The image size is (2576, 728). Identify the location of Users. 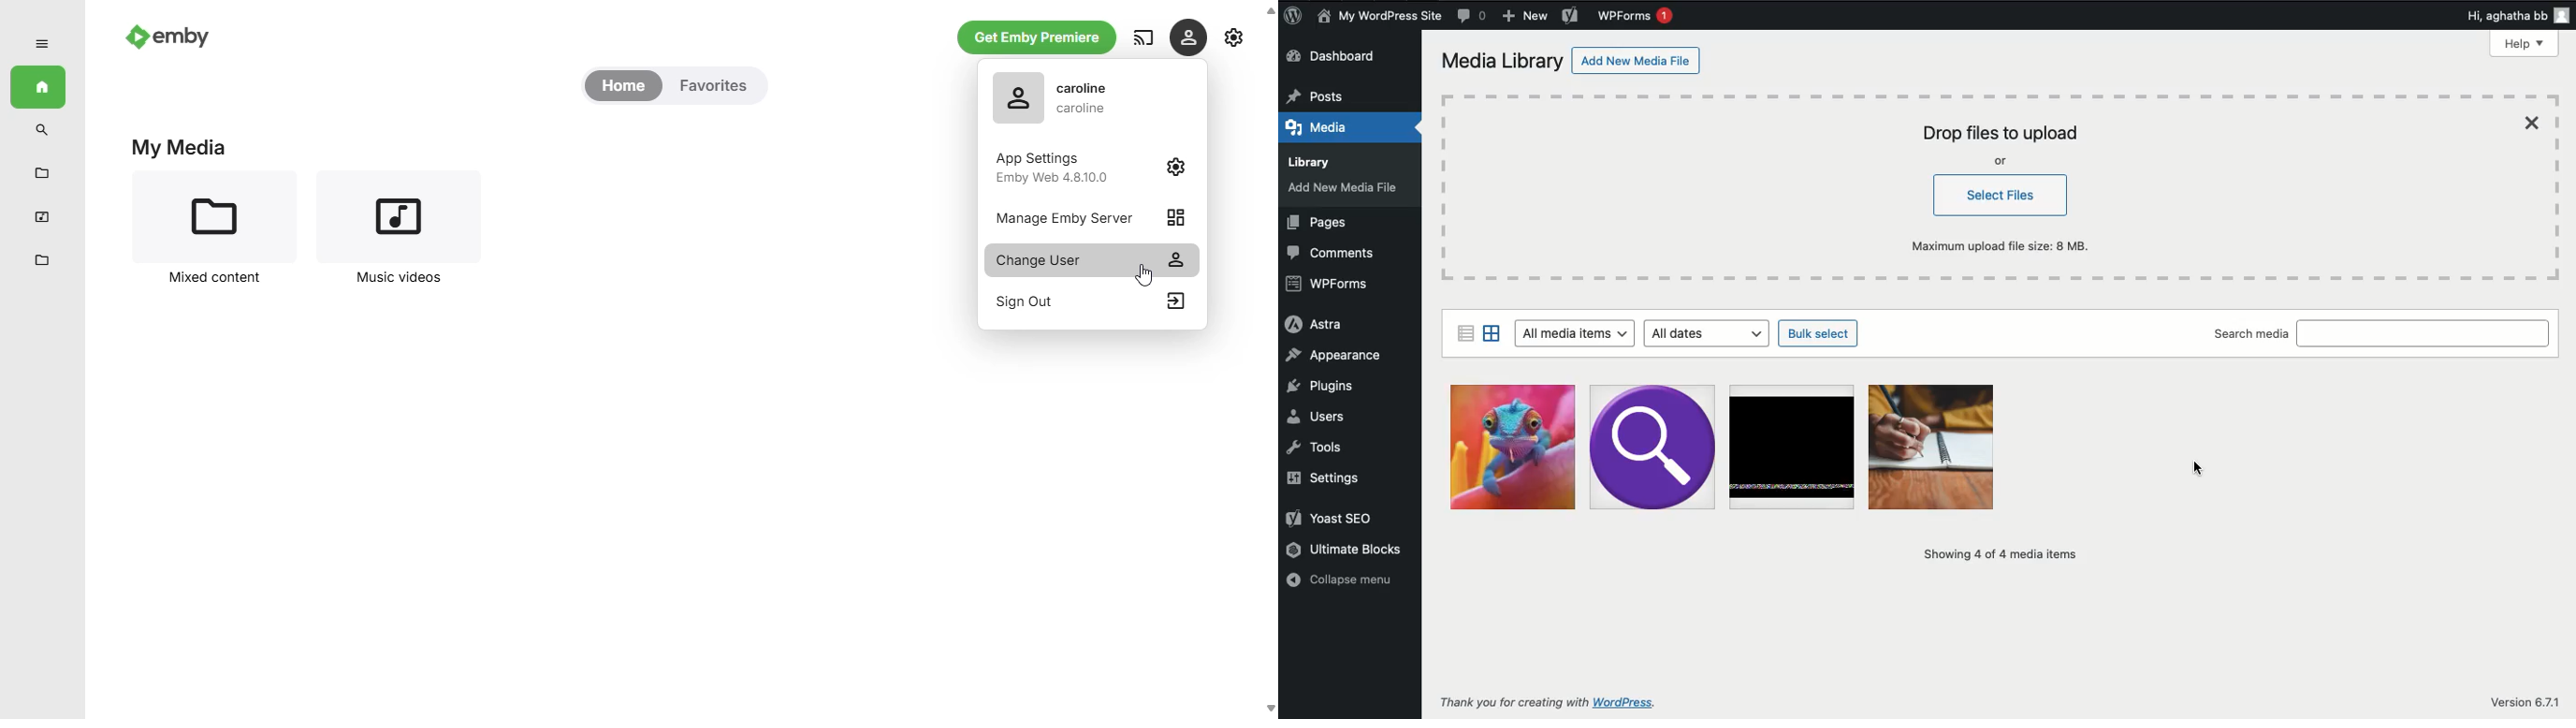
(1322, 415).